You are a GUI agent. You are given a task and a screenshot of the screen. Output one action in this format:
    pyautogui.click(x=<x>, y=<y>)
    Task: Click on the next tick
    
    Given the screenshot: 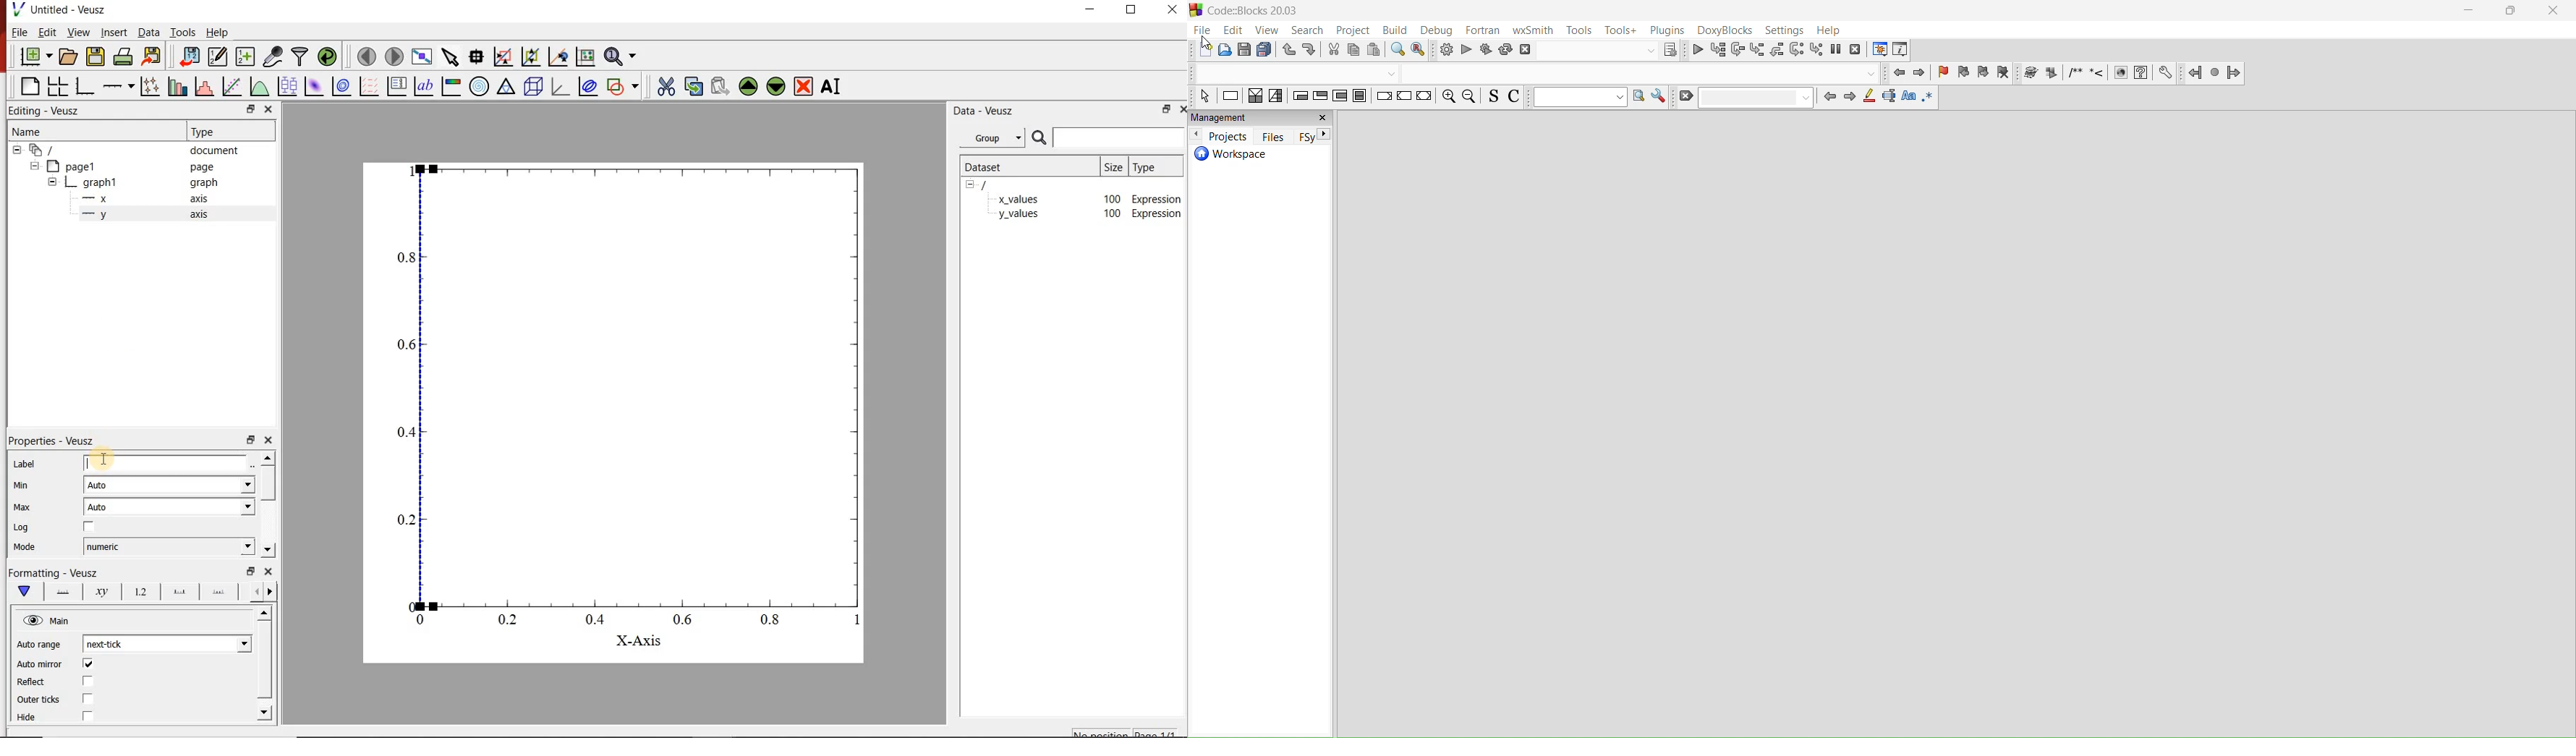 What is the action you would take?
    pyautogui.click(x=168, y=643)
    